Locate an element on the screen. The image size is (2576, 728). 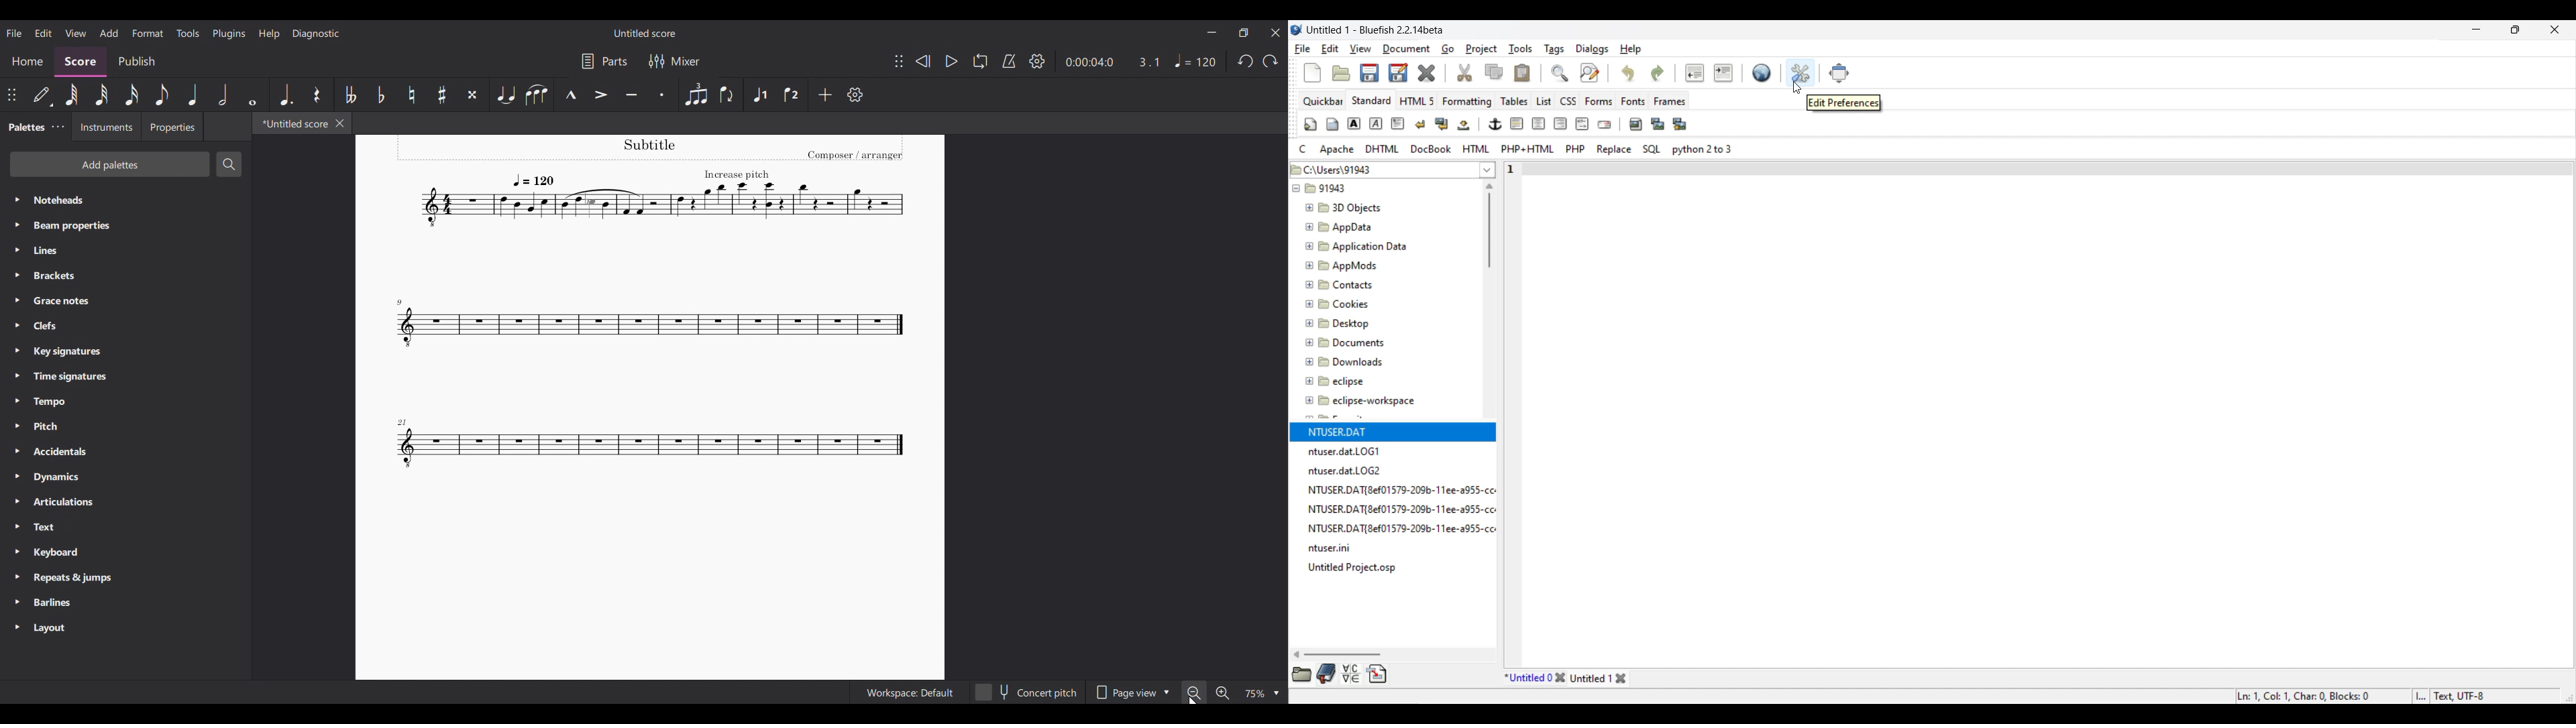
Cookies is located at coordinates (1338, 303).